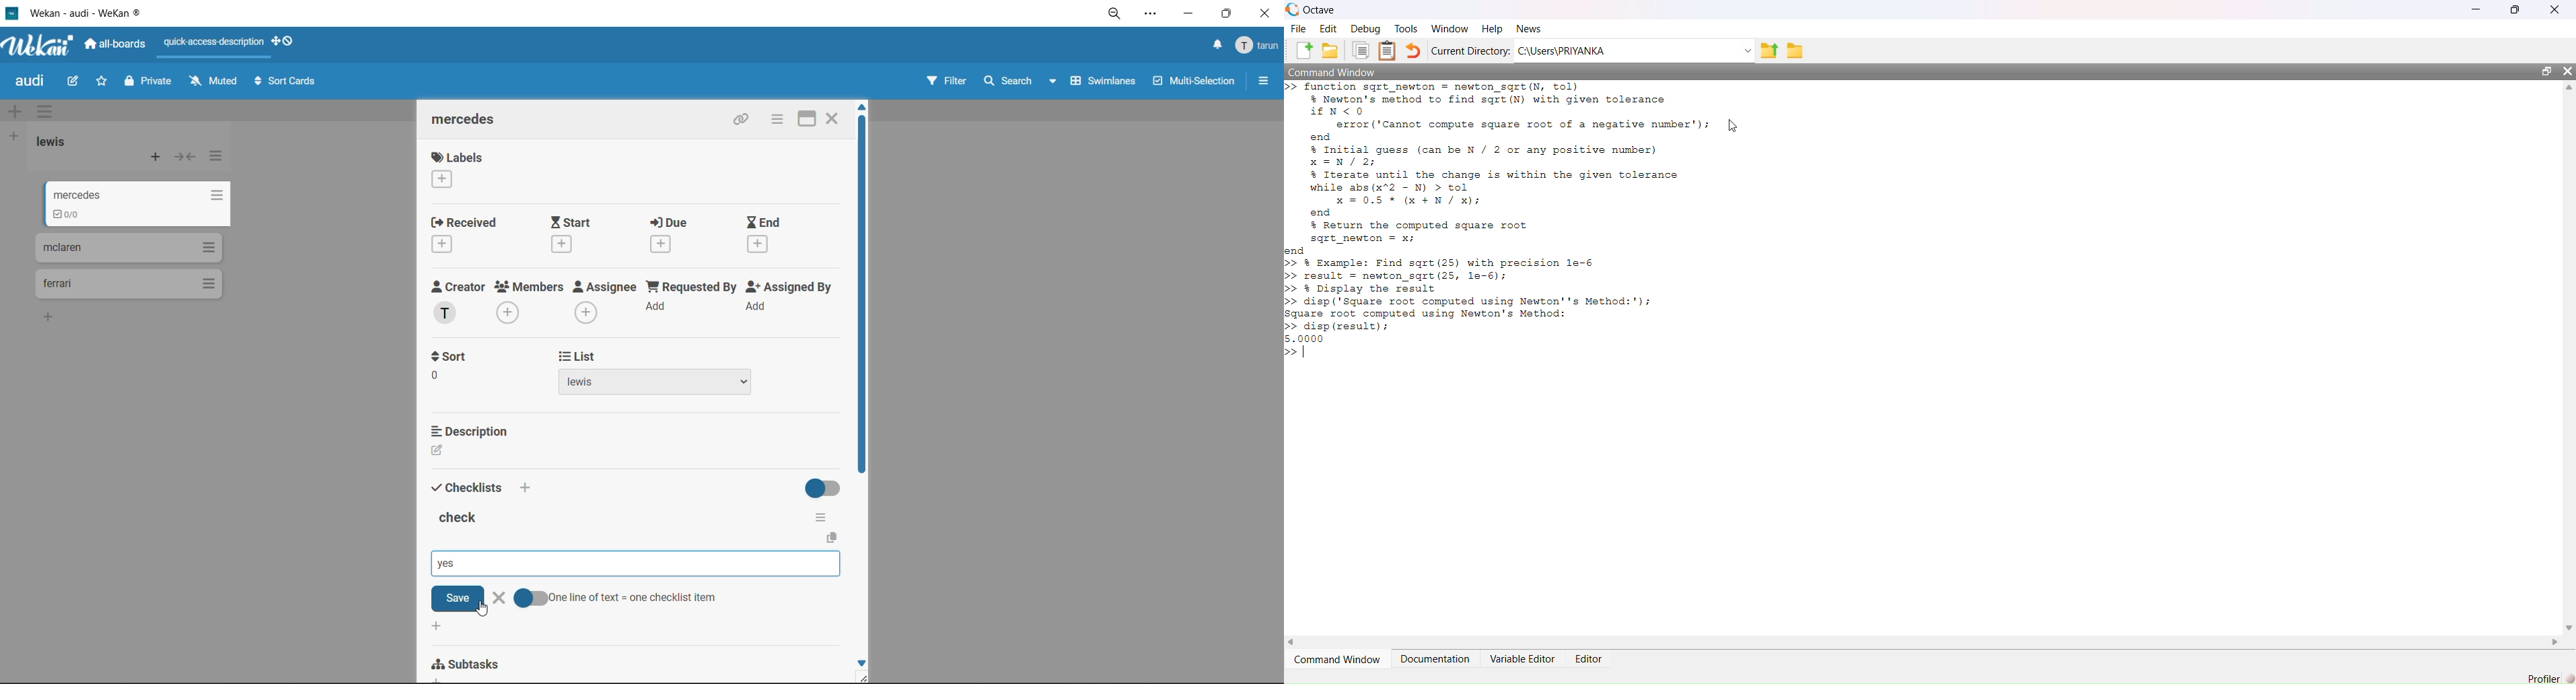 The width and height of the screenshot is (2576, 700). I want to click on Editor, so click(1587, 656).